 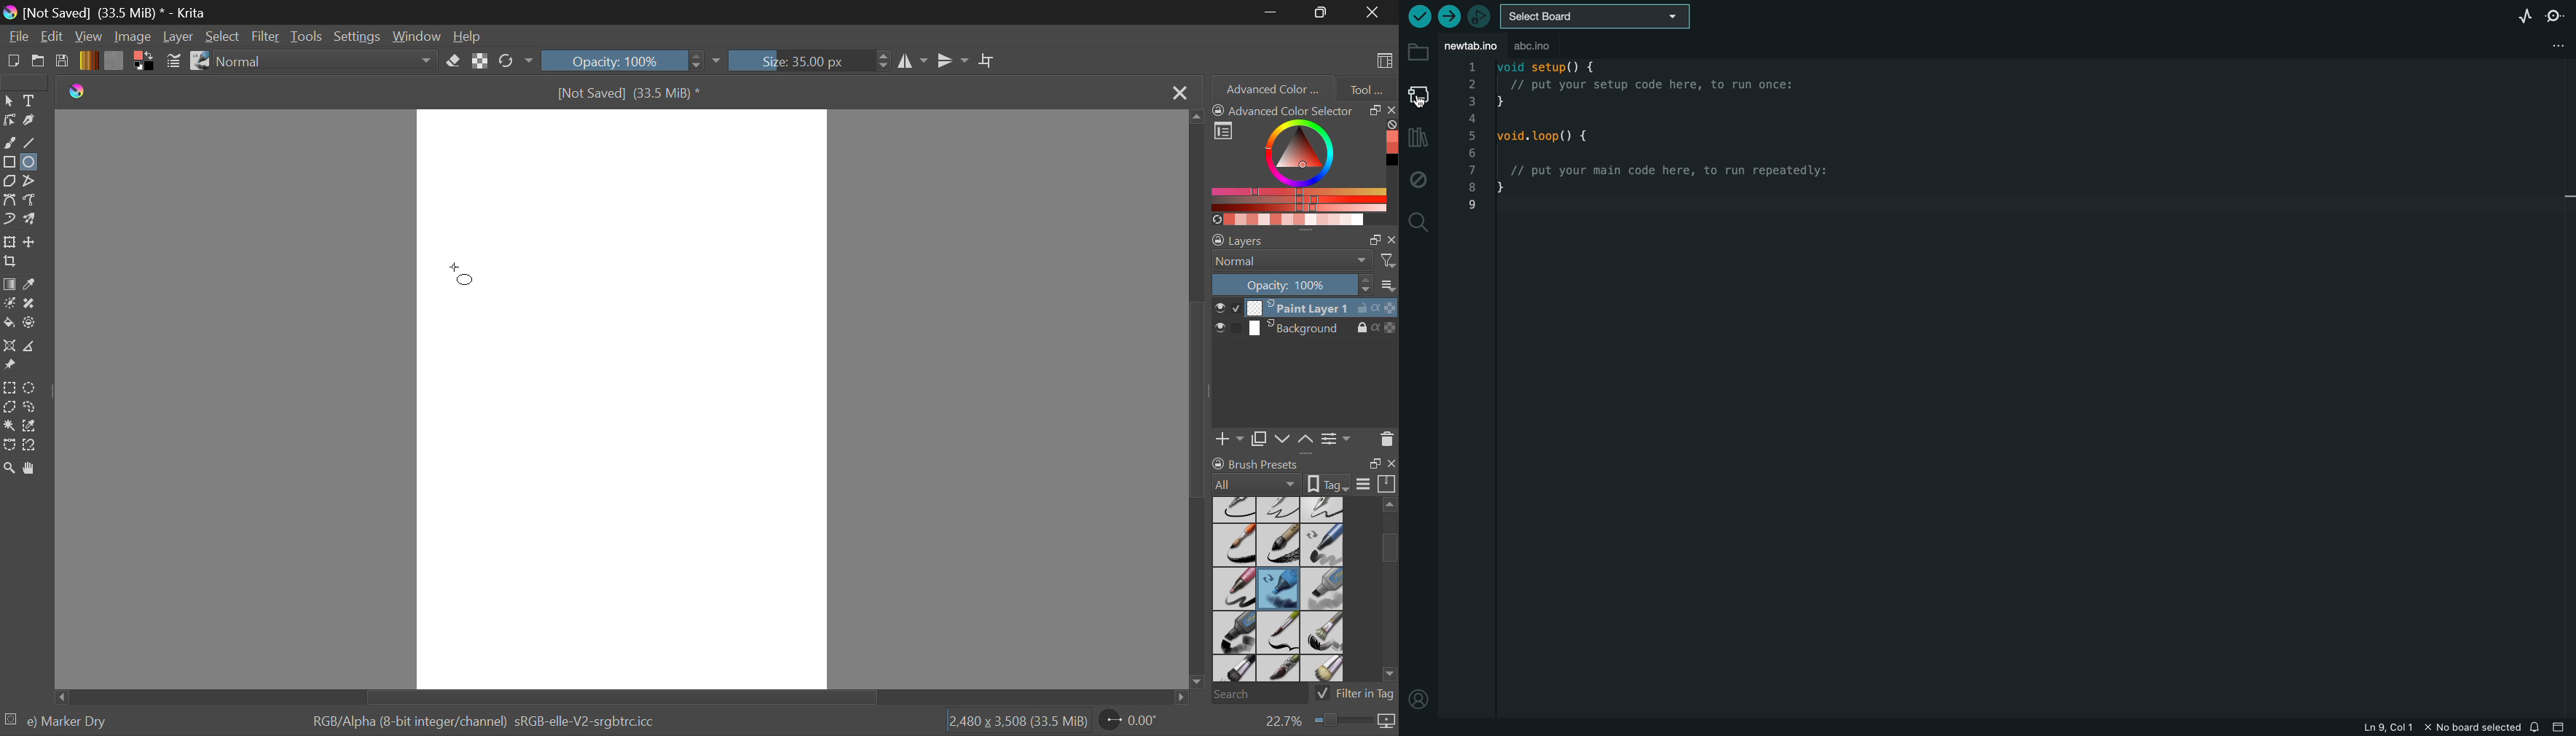 I want to click on Bristles-4 Glaze, so click(x=1281, y=670).